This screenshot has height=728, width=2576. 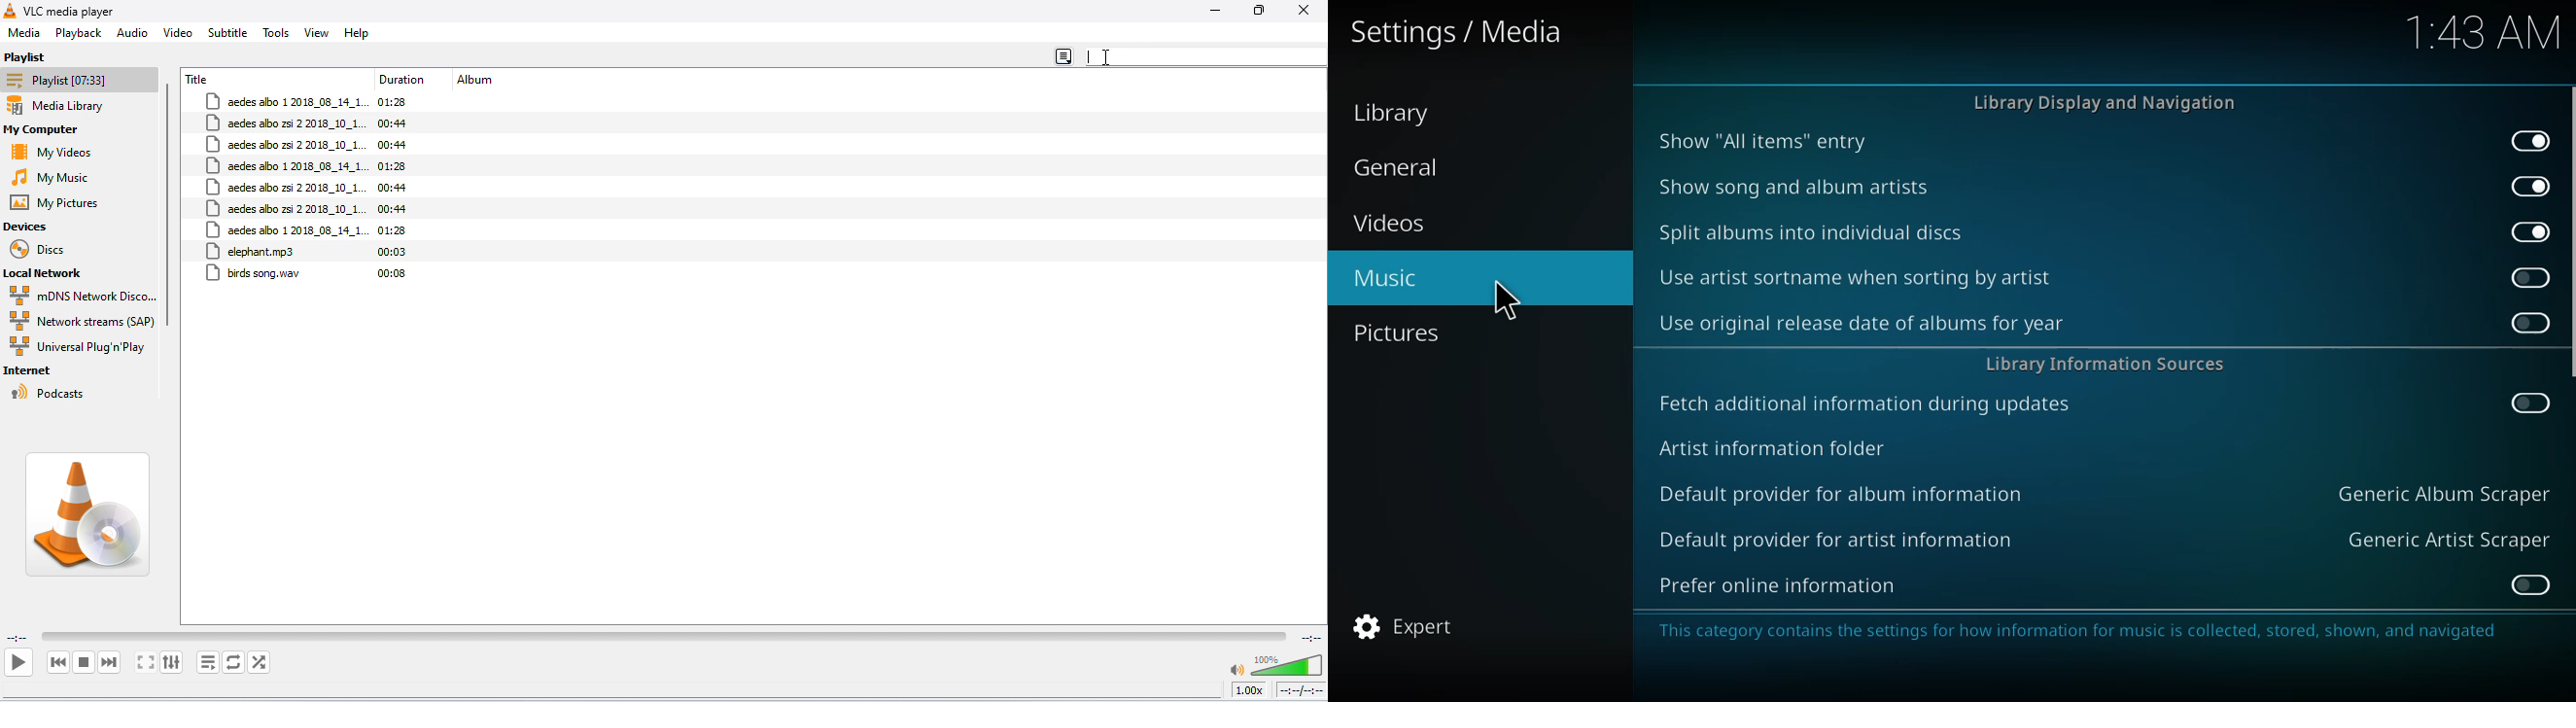 I want to click on vertical scroll bar, so click(x=171, y=210).